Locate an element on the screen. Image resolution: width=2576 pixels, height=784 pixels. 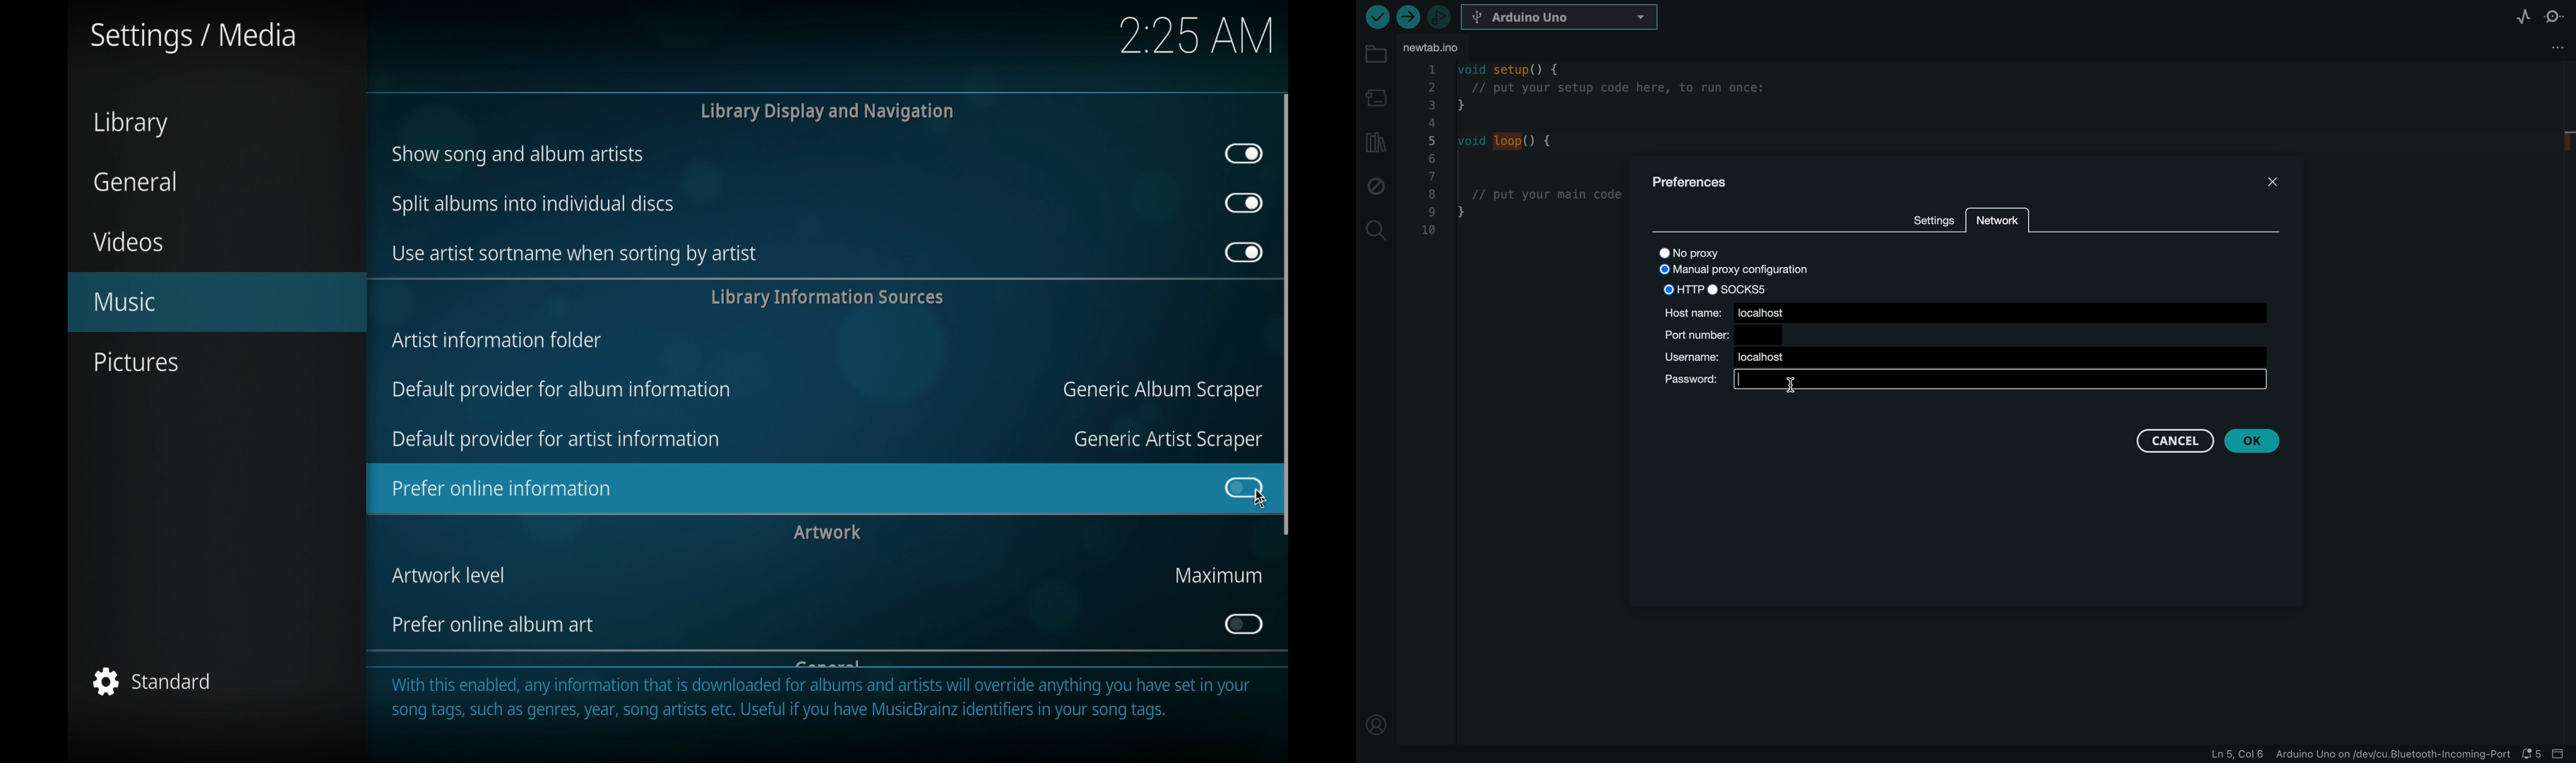
port number is located at coordinates (1720, 333).